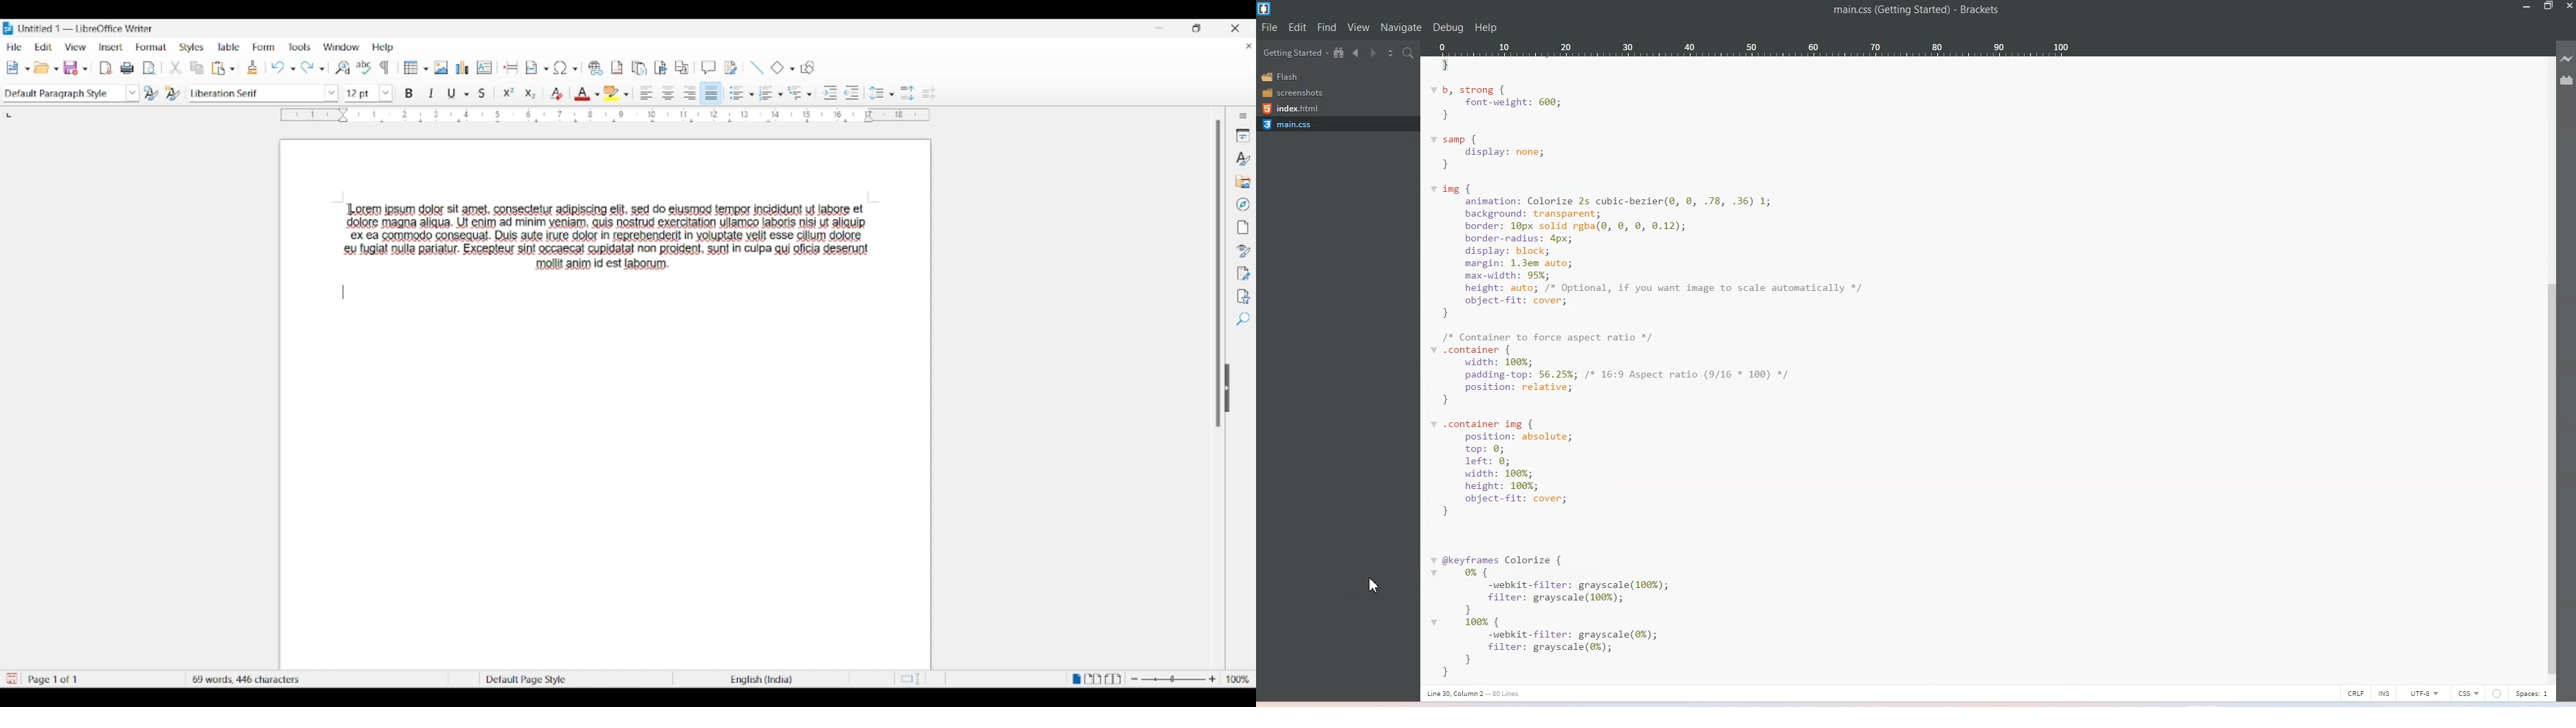 This screenshot has width=2576, height=728. Describe the element at coordinates (876, 93) in the screenshot. I see `Selected line spacing` at that location.